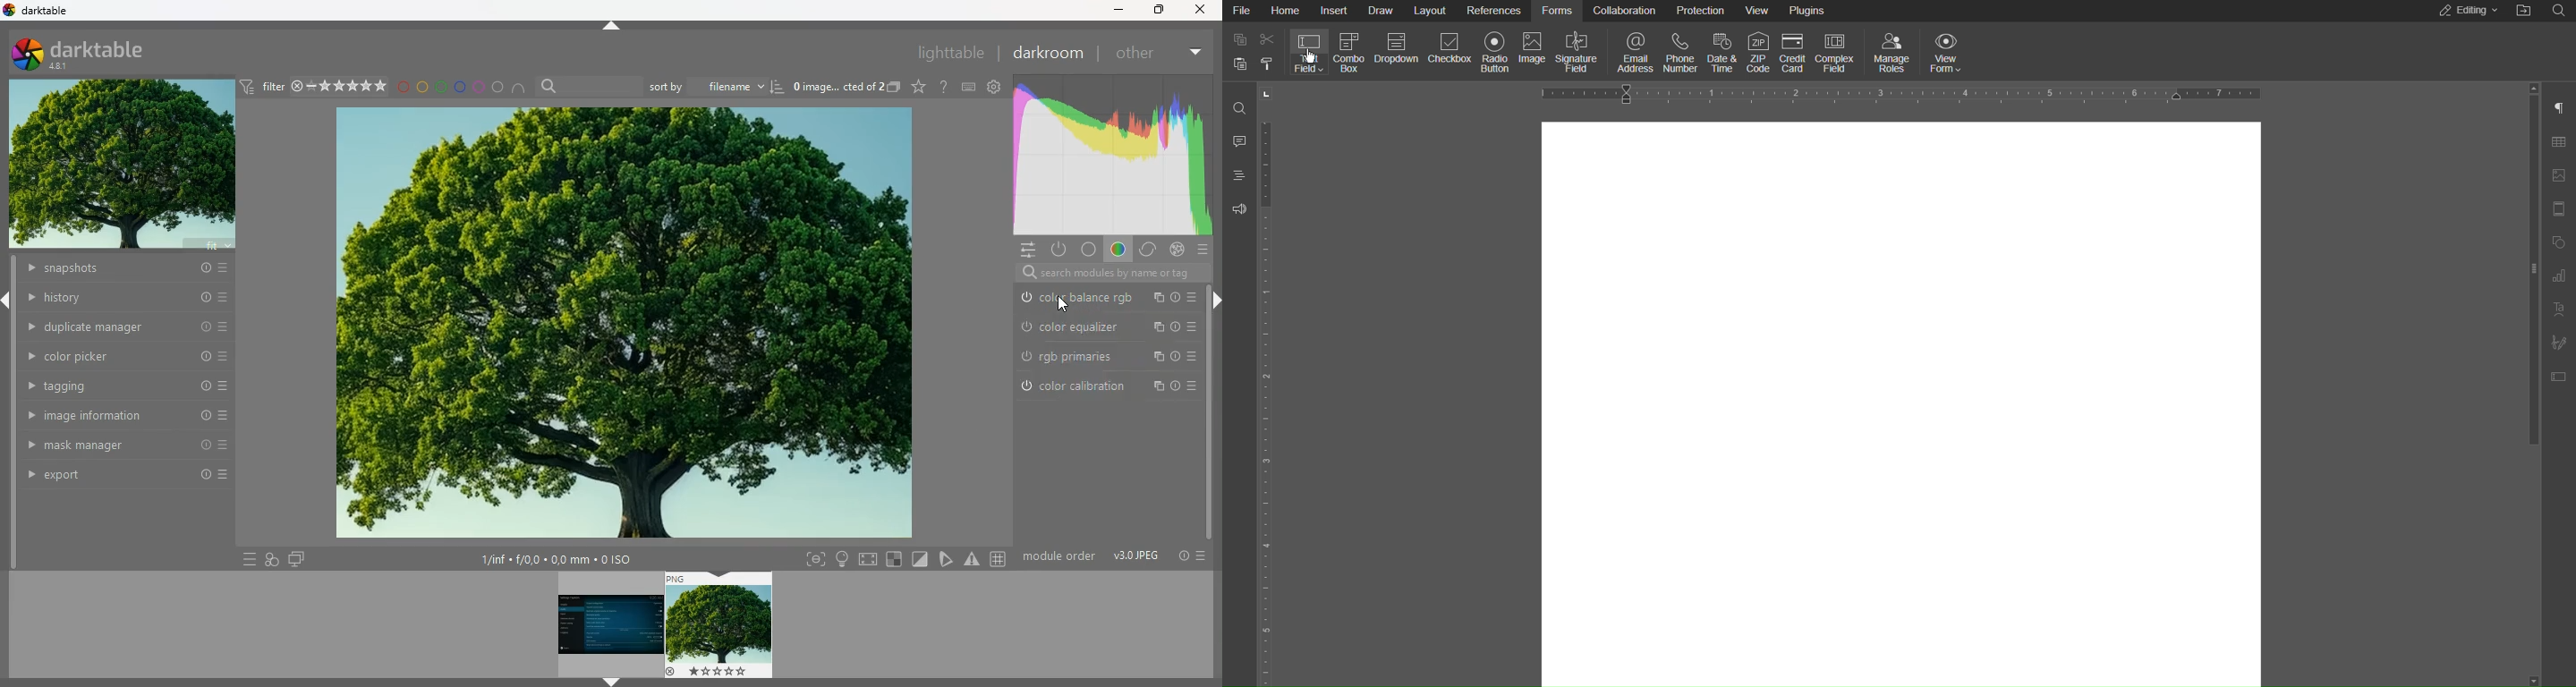 Image resolution: width=2576 pixels, height=700 pixels. I want to click on sort by filename, so click(717, 85).